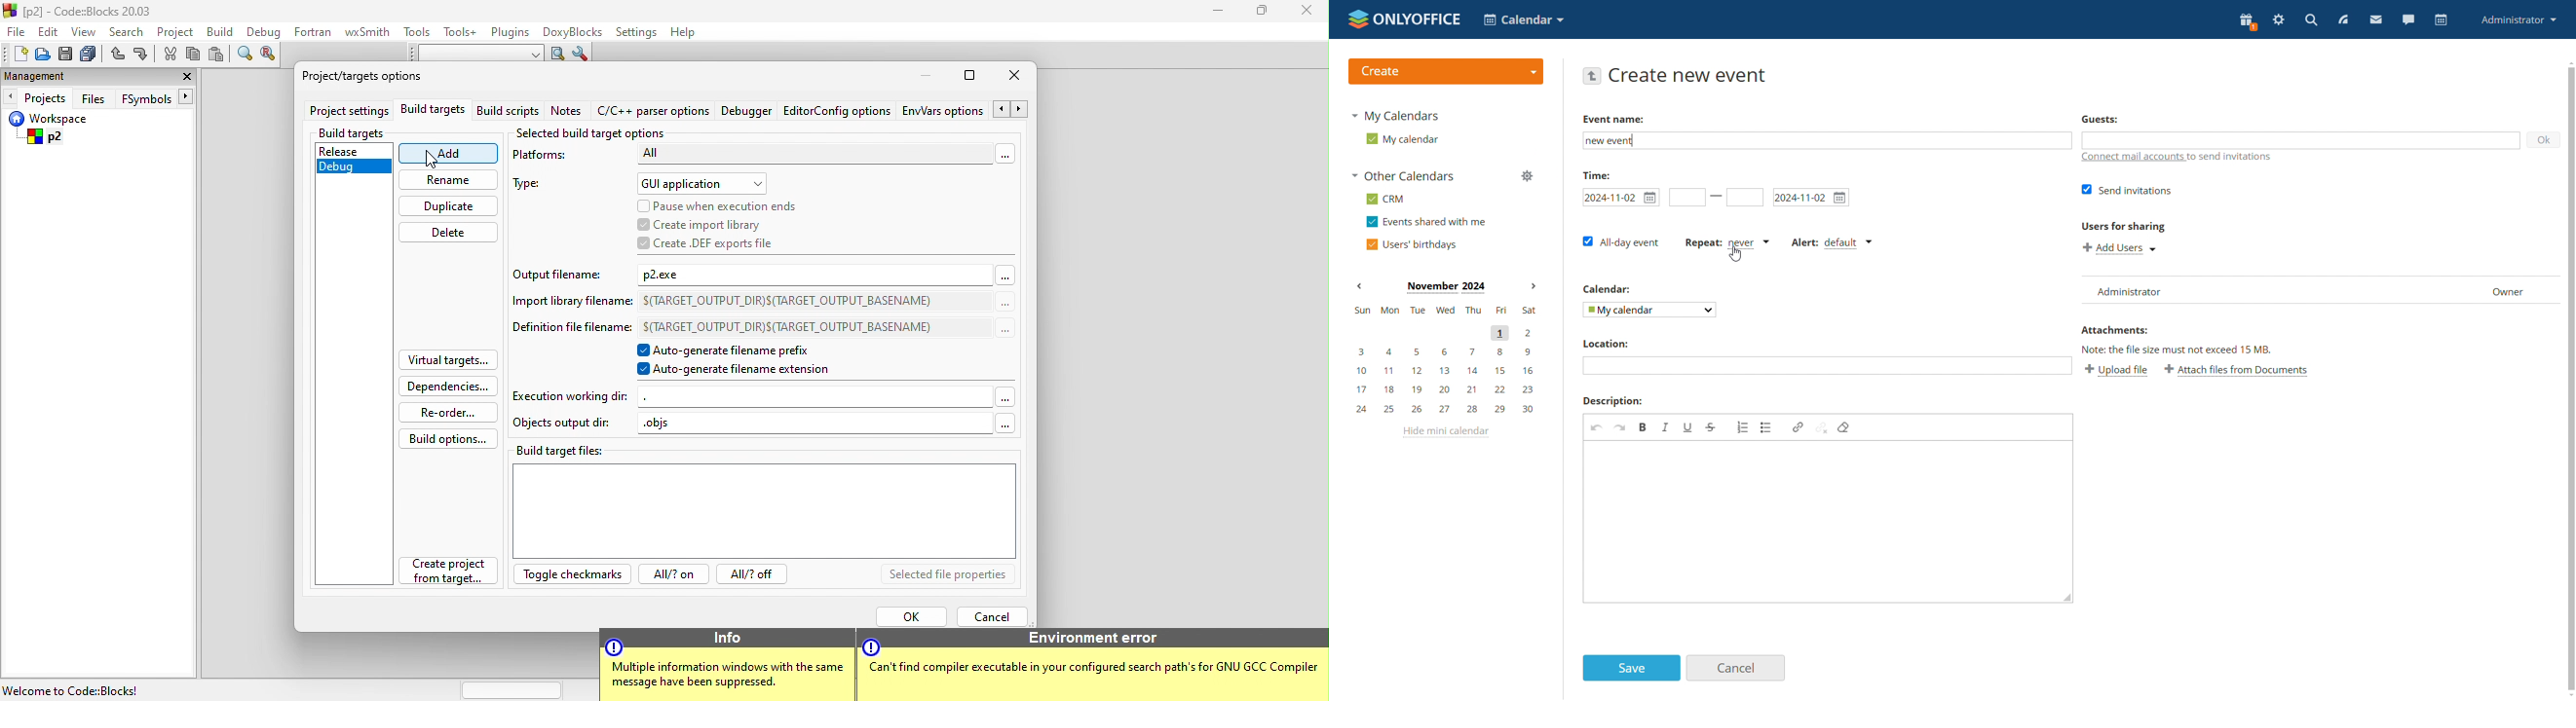 The width and height of the screenshot is (2576, 728). What do you see at coordinates (2176, 158) in the screenshot?
I see `connect mail accounts` at bounding box center [2176, 158].